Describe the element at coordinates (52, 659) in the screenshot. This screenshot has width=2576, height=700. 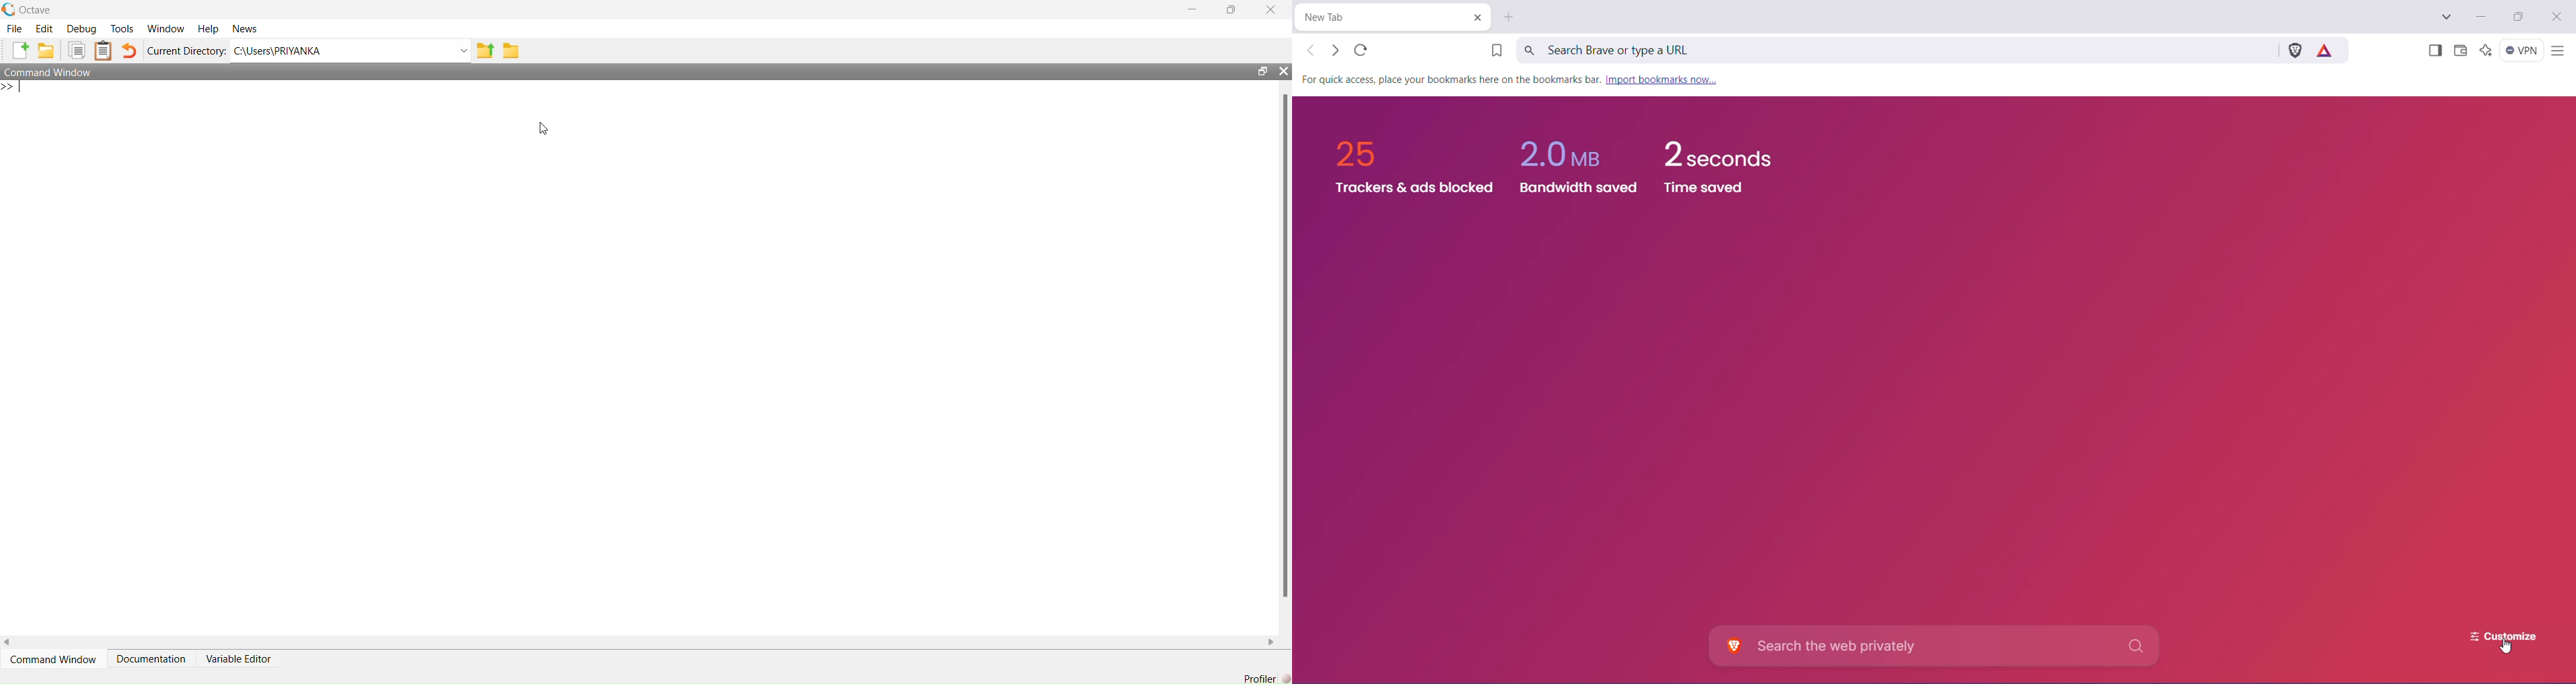
I see `Command Window` at that location.